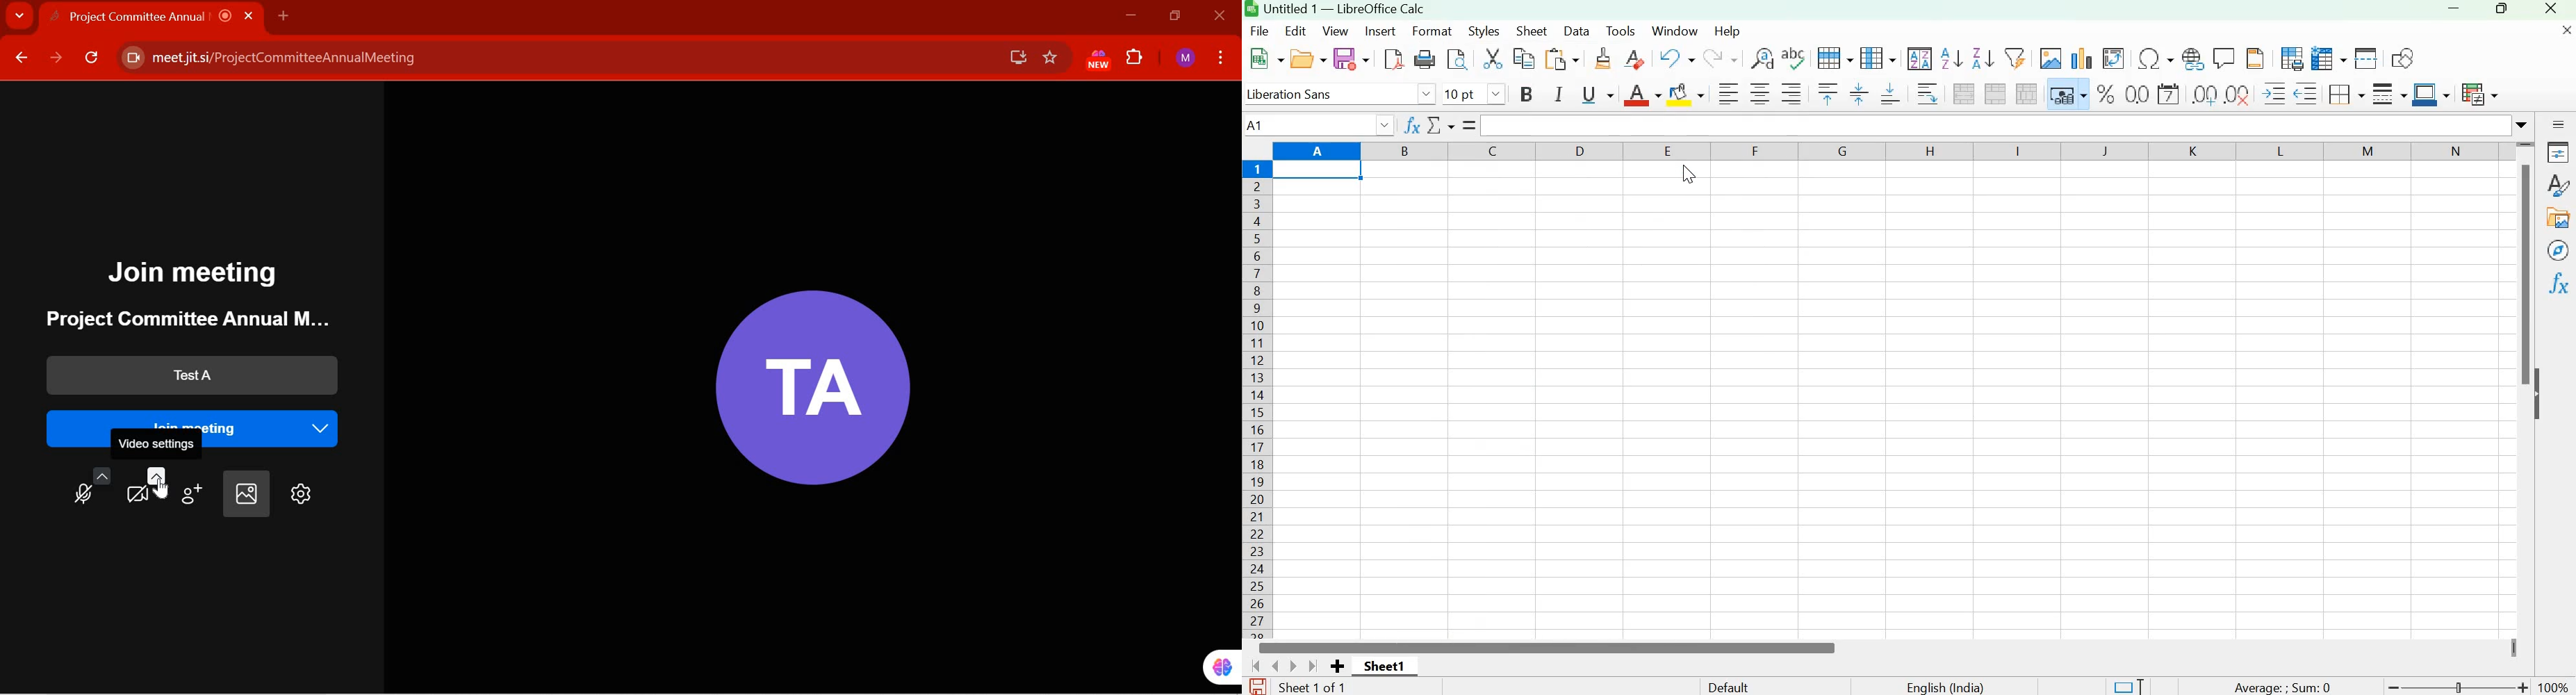  Describe the element at coordinates (1794, 58) in the screenshot. I see `Spelling` at that location.